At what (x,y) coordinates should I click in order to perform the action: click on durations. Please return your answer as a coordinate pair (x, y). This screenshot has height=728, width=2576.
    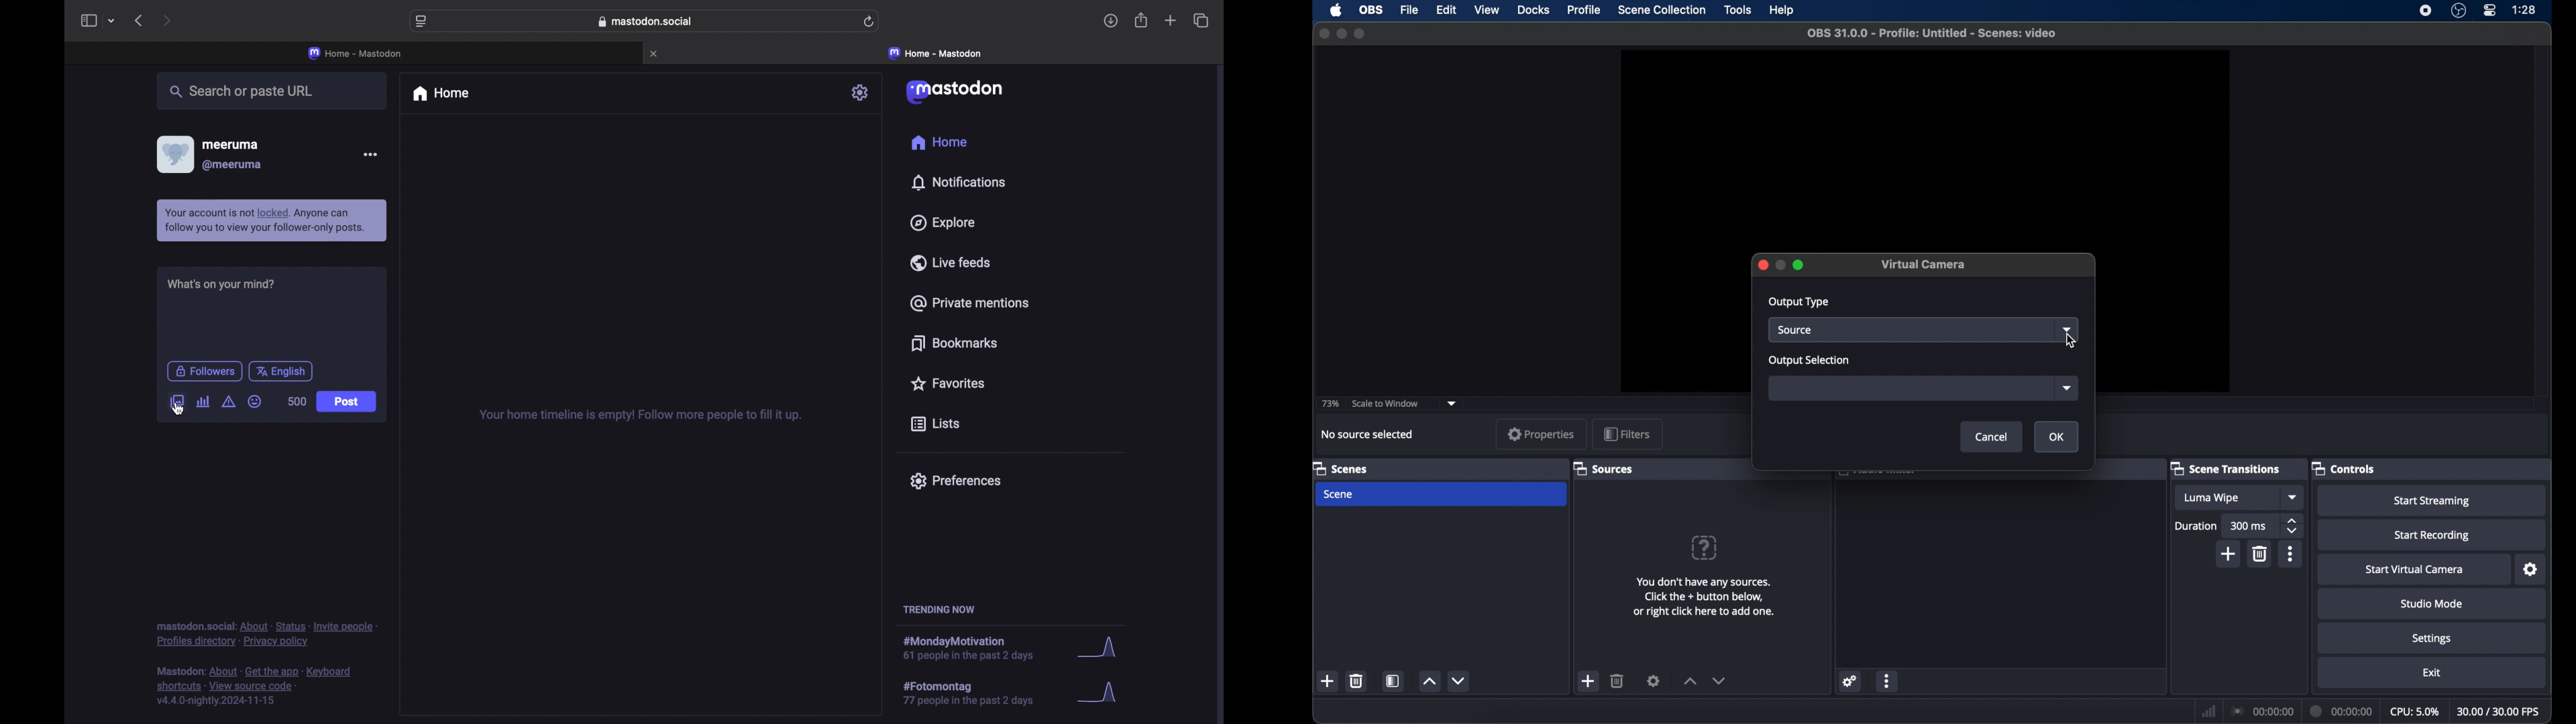
    Looking at the image, I should click on (2196, 526).